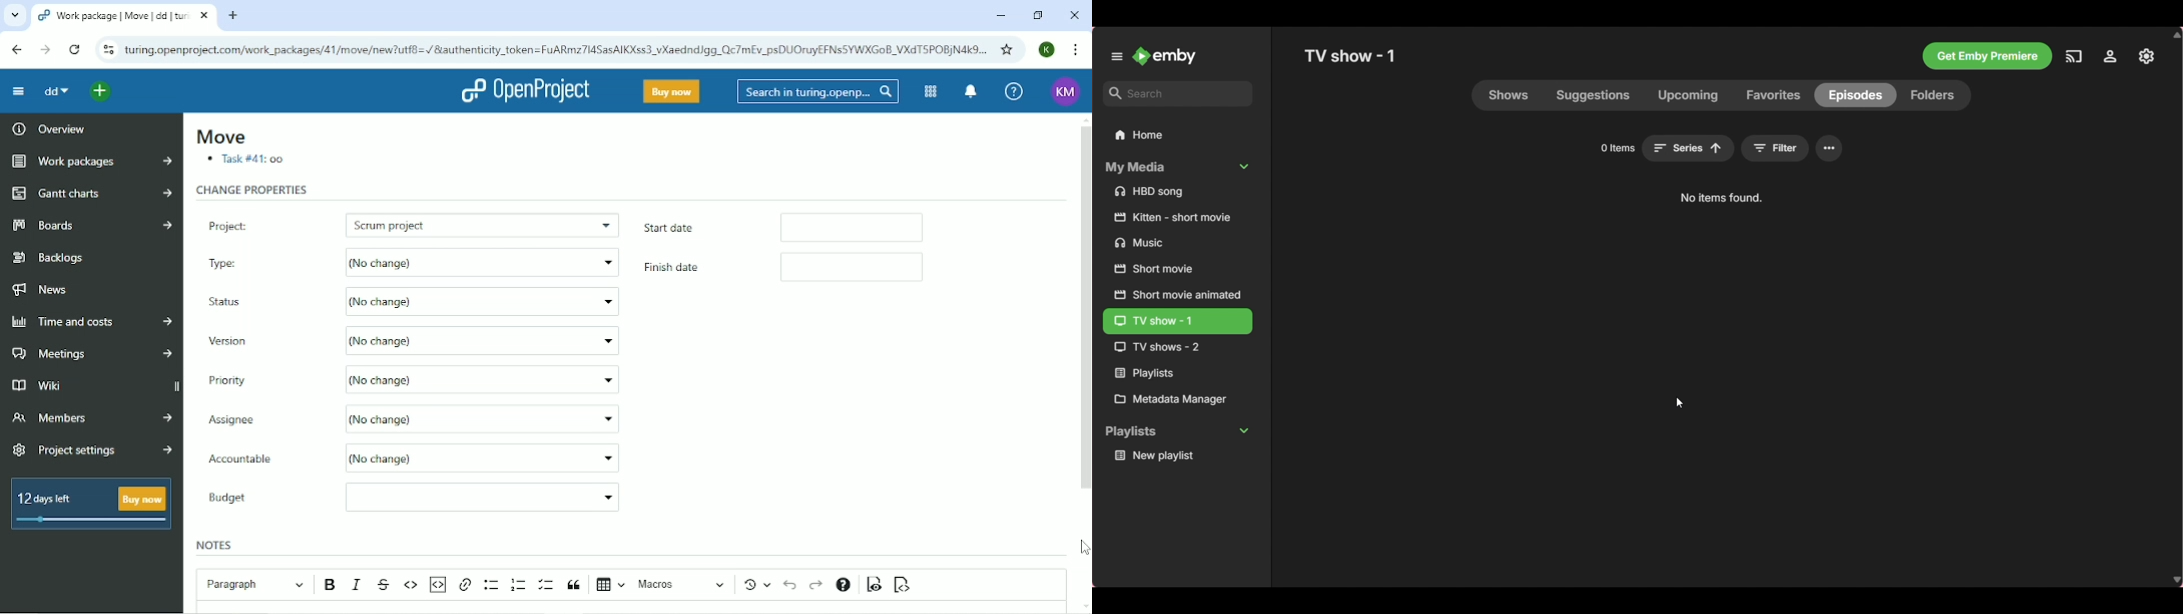  What do you see at coordinates (2111, 56) in the screenshot?
I see `Settings` at bounding box center [2111, 56].